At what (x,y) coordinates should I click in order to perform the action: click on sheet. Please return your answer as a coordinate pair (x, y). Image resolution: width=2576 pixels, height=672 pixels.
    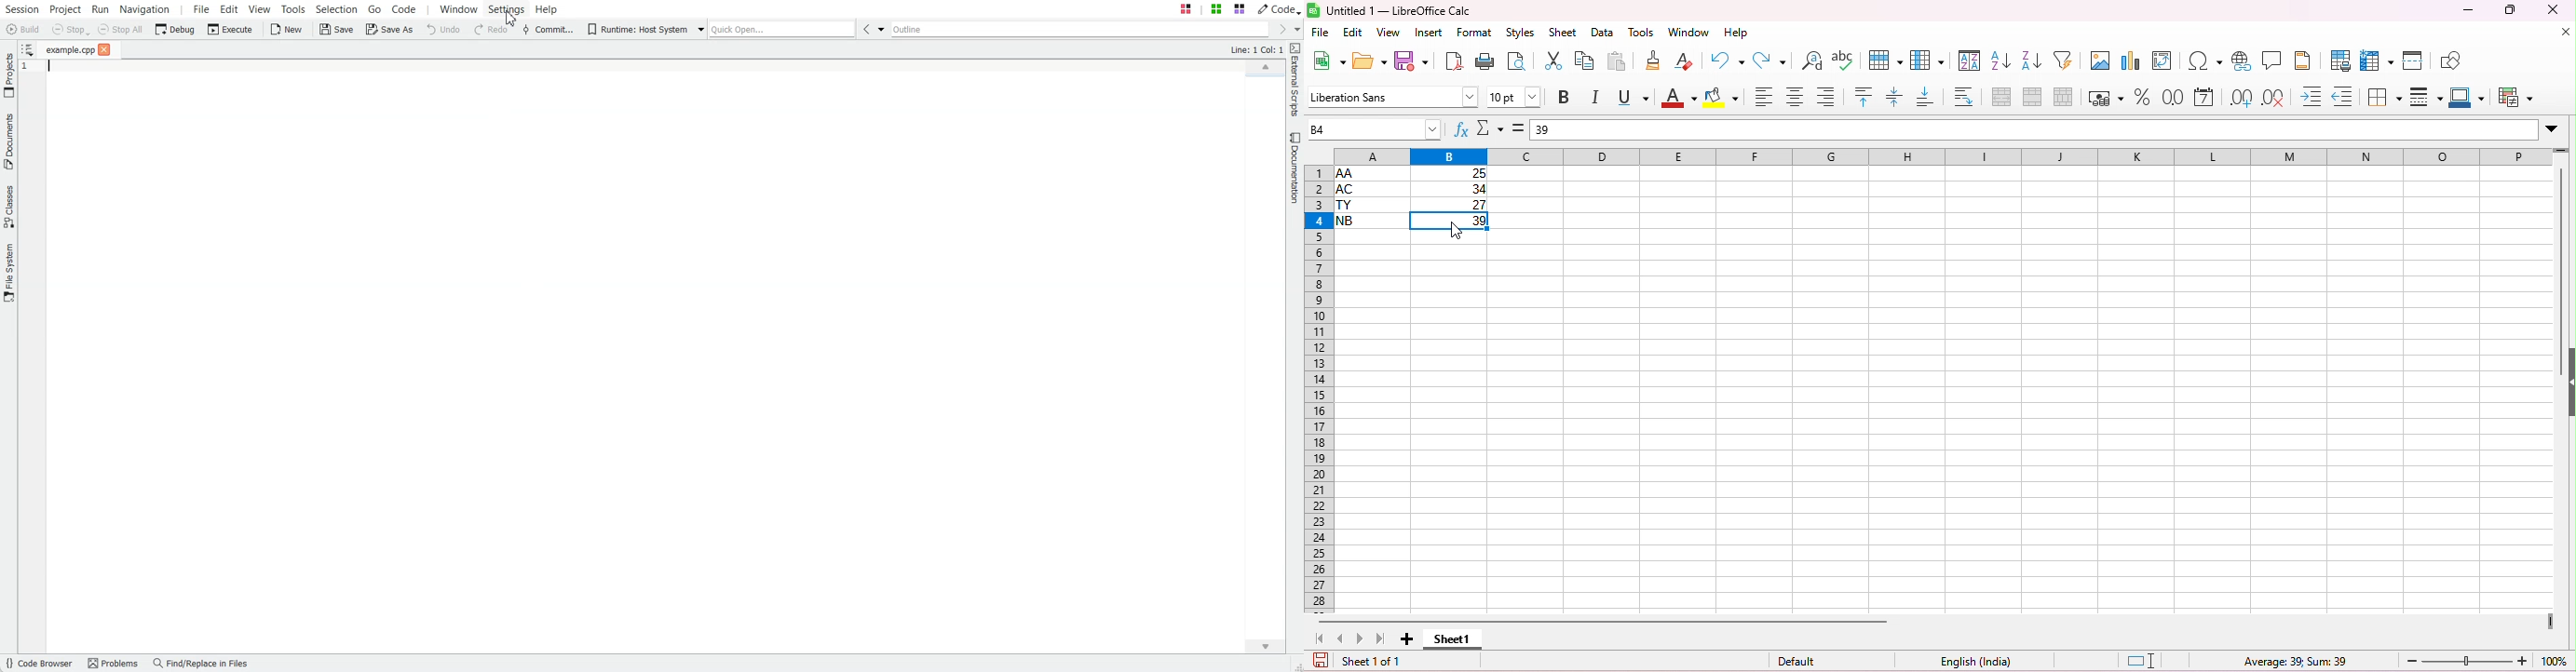
    Looking at the image, I should click on (1565, 34).